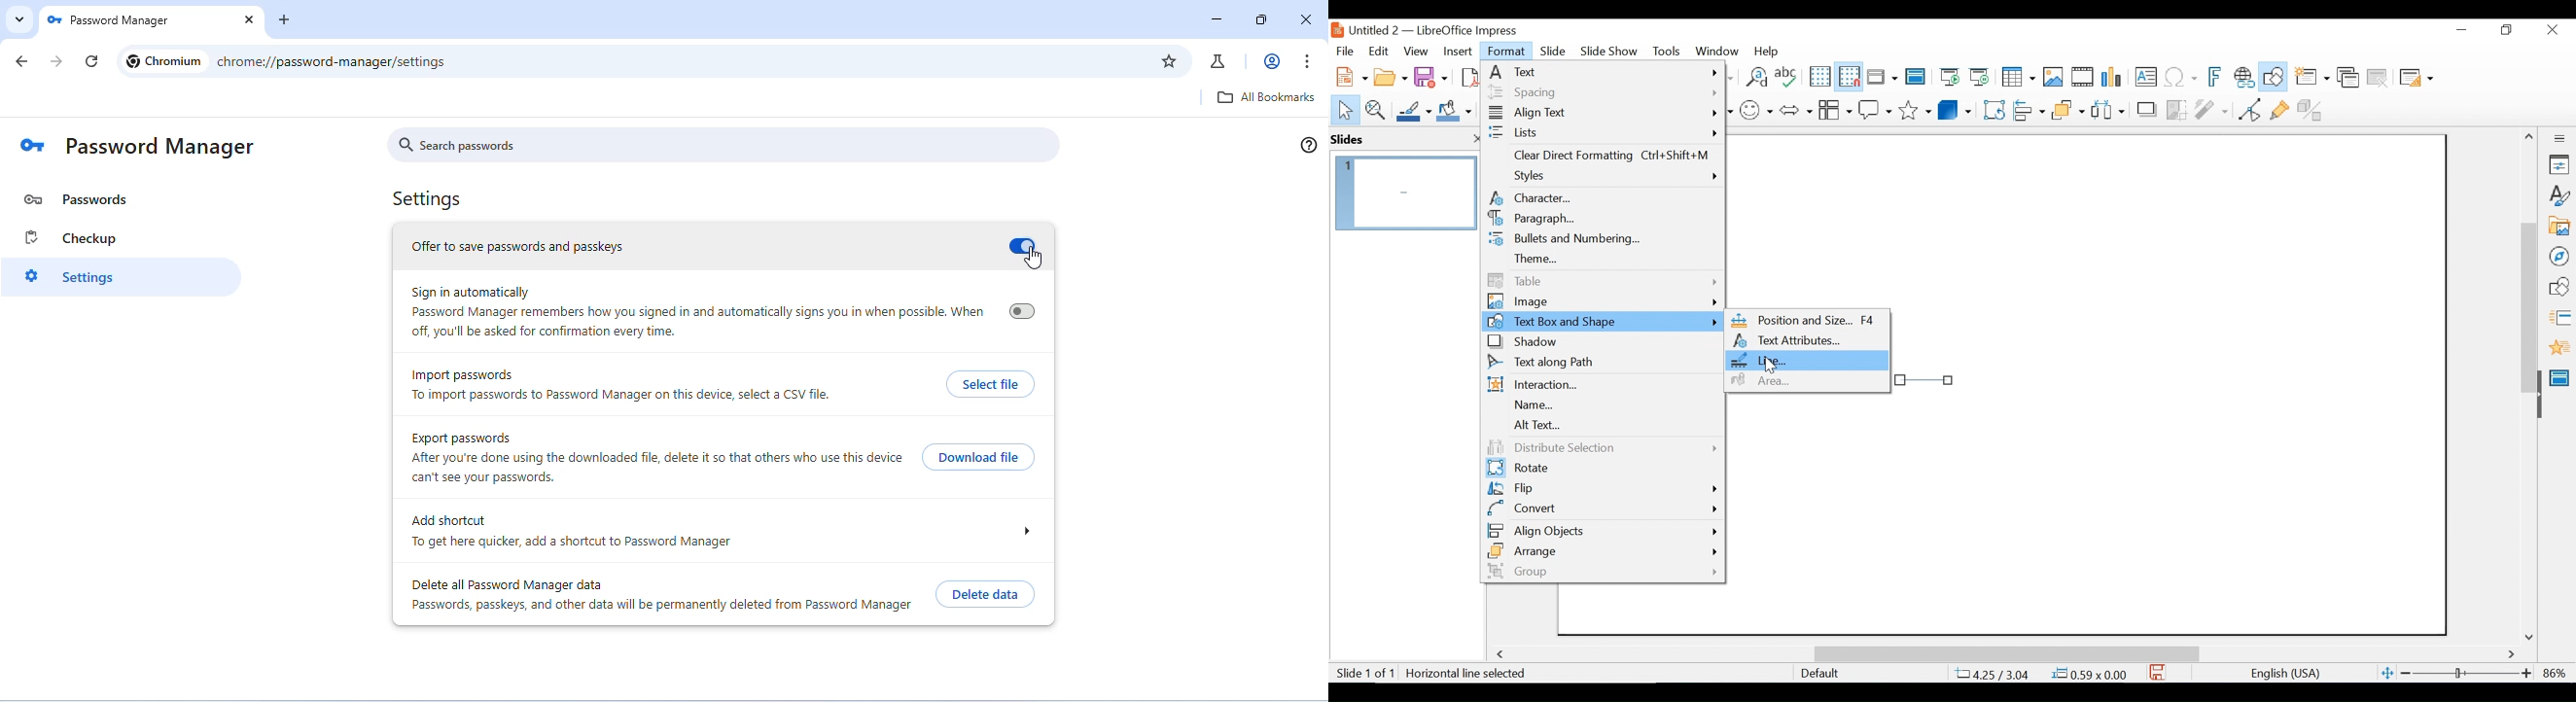 The image size is (2576, 728). What do you see at coordinates (1600, 469) in the screenshot?
I see `Rotate` at bounding box center [1600, 469].